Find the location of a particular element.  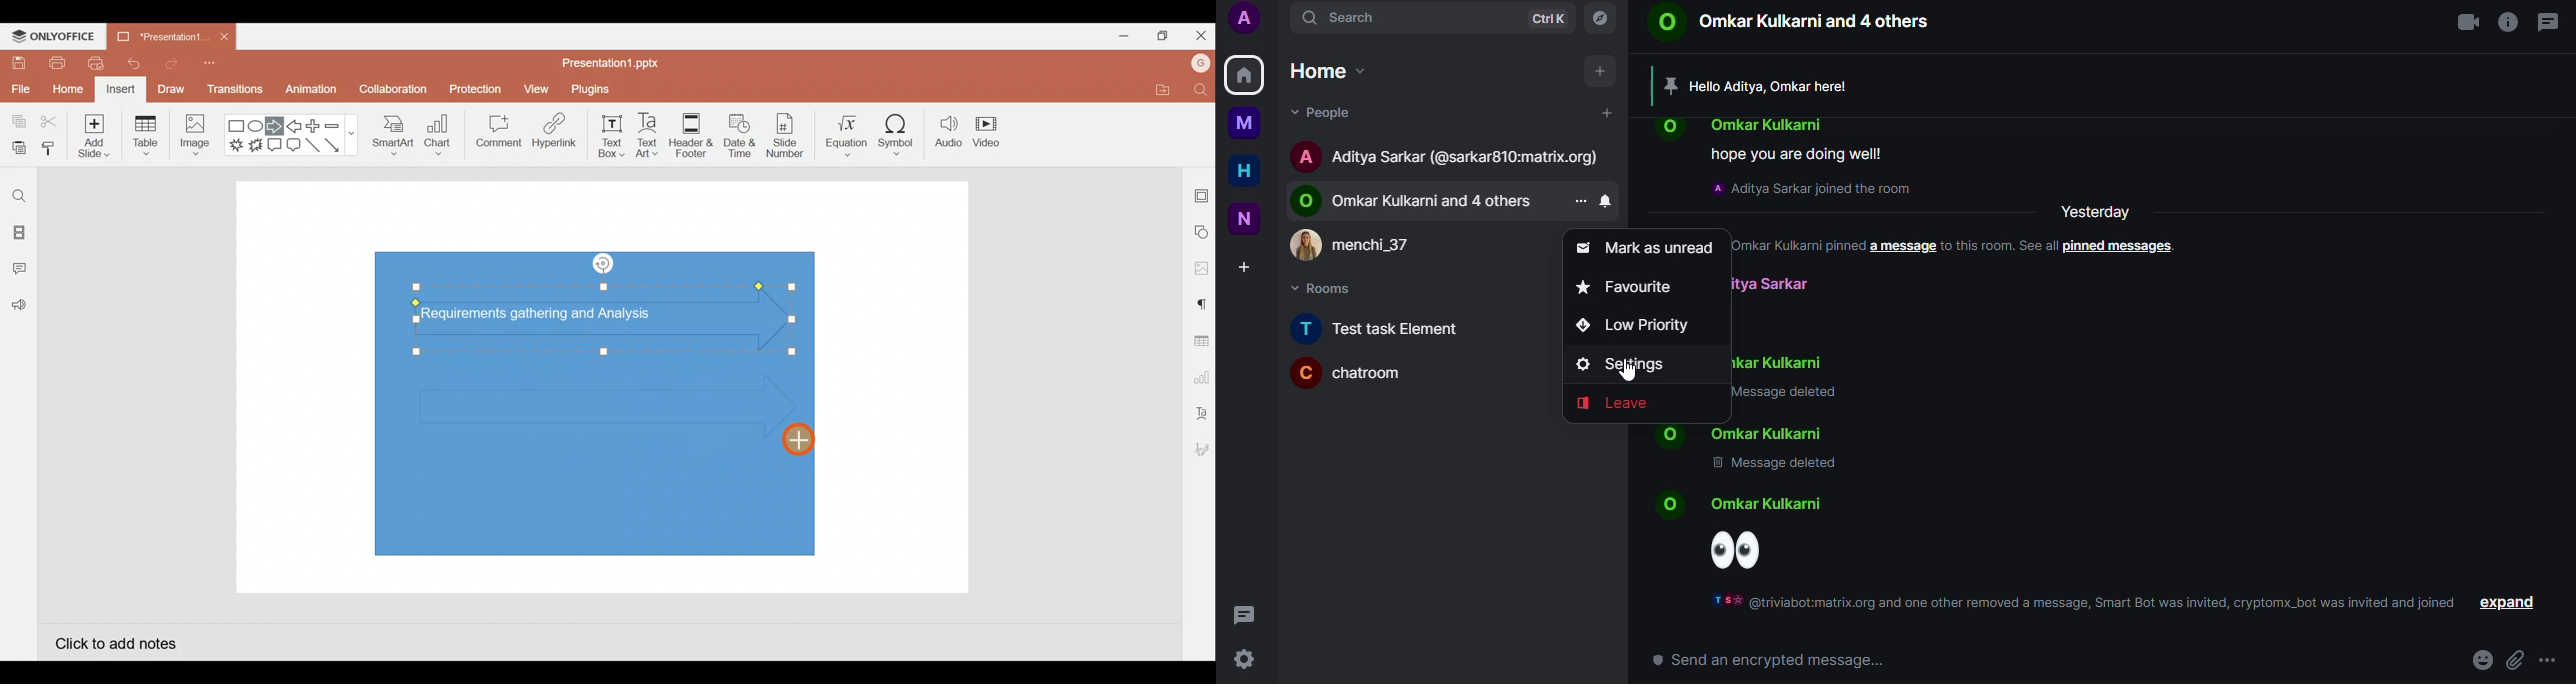

home is located at coordinates (1245, 74).